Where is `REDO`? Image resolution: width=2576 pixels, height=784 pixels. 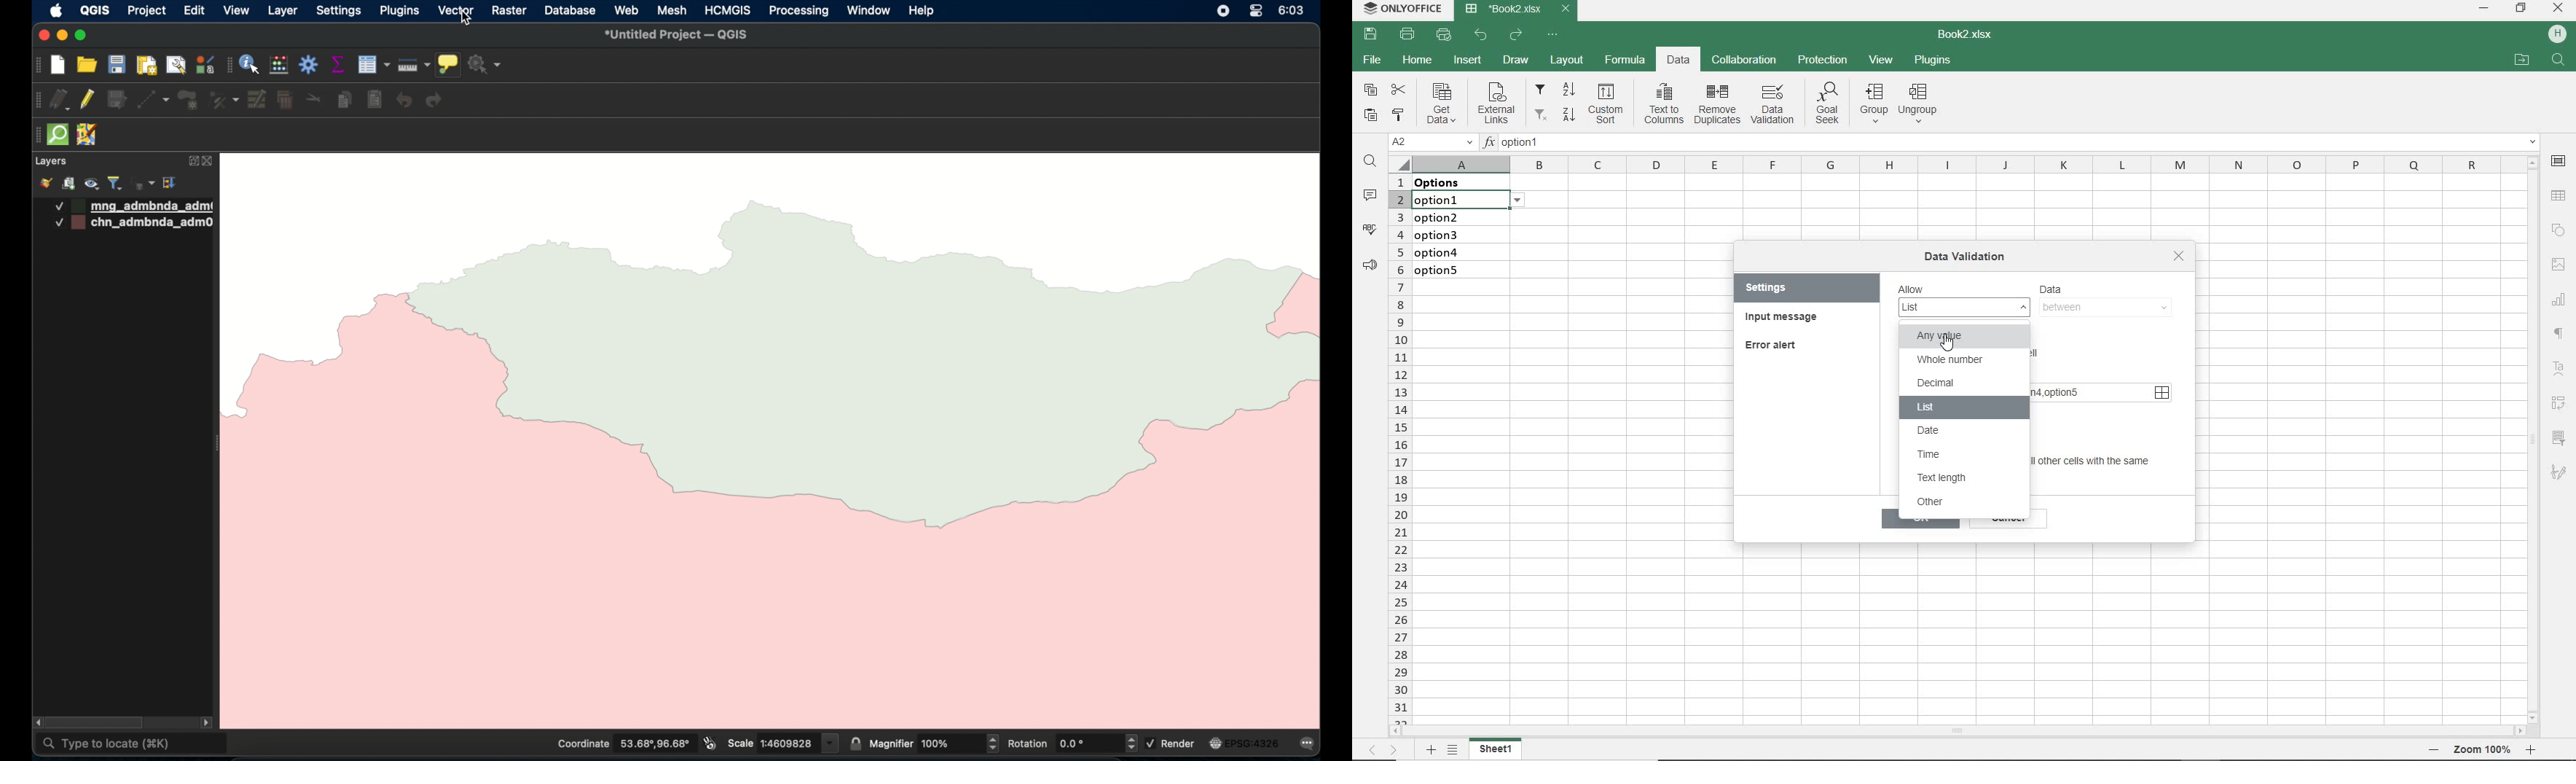
REDO is located at coordinates (1516, 35).